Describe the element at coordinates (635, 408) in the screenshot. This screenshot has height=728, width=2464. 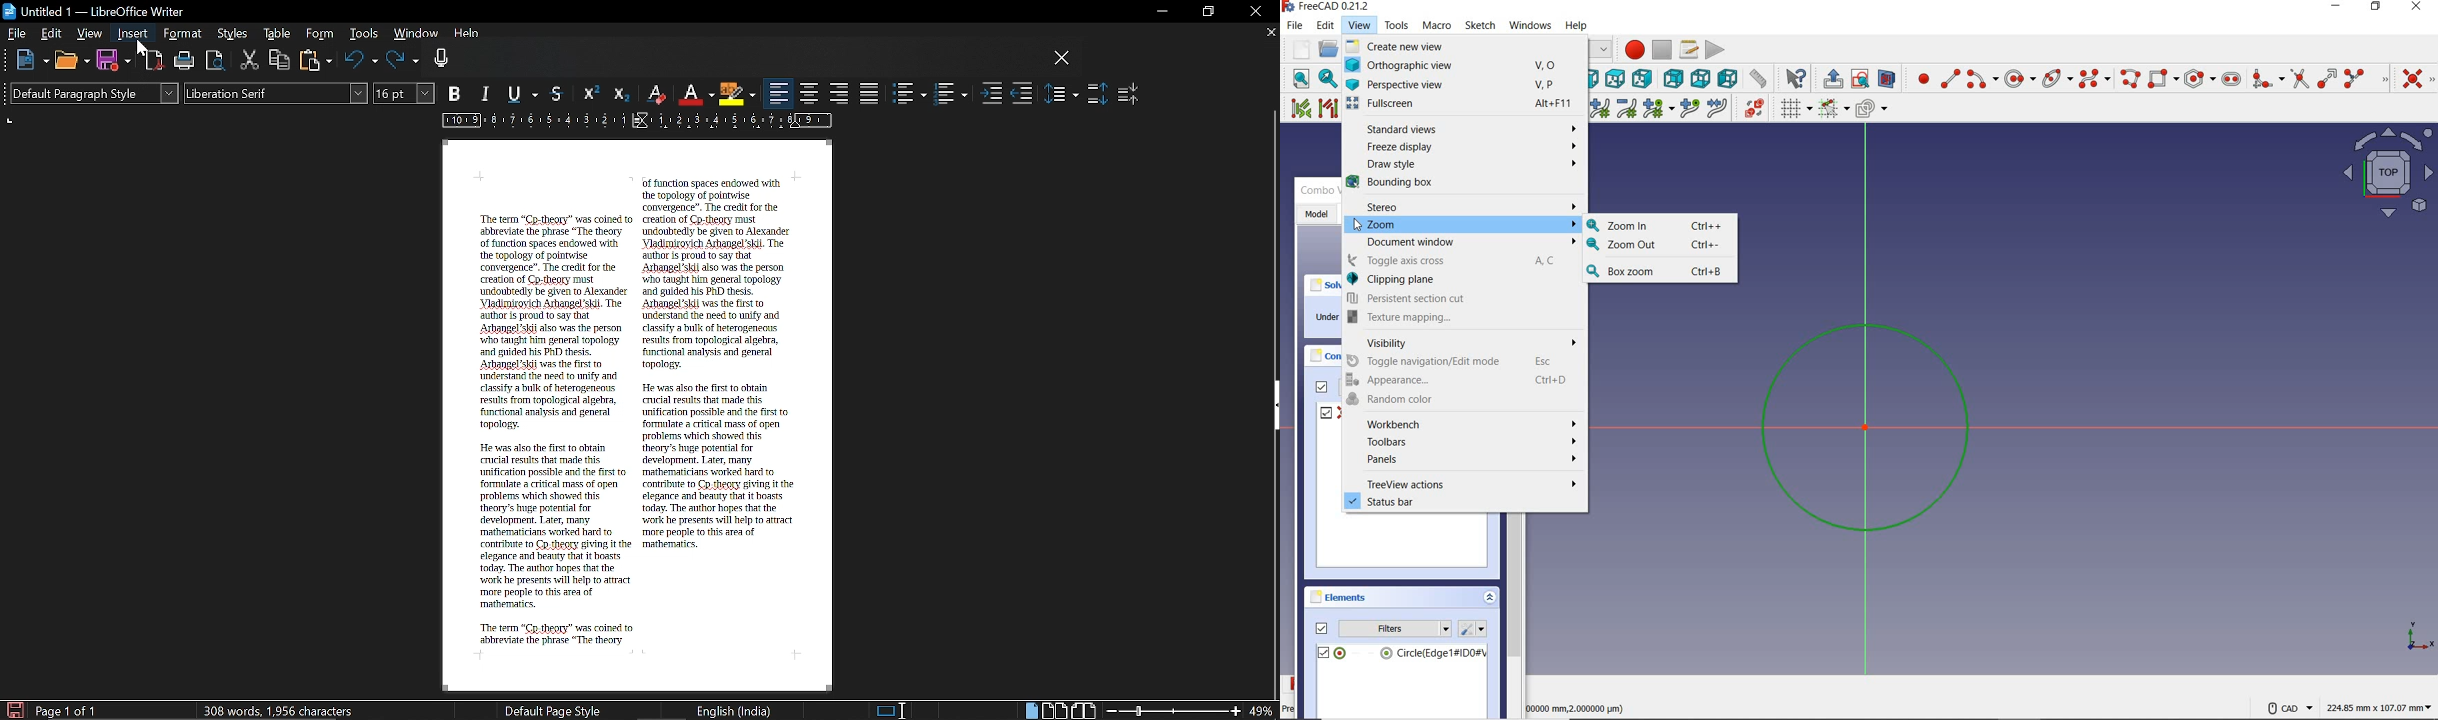
I see `The term "Cp-theory" was coined to abbreviate the phrase "The theory of function spaces endowed with the topology of pointwise convergence". The credit for the creation of Cp-theory must undoubtedly be given to Alexander Vladimirovich Arhangel'skil. The author is proud to say that Arhangel'skii also was the person who taught him general topology and guided his PhD thesis. Arbangel'skii was the first to understand the need to unify and classify a bulk of heterogeneous results from topological algebra, functional analysis and general topology.  He was also the first to obtain crucial results that made this unification possible and the first to formulate a critical mass of open problems which showed this theory's huge potential for development. I ater, many mathematicians worked hard to contribute to Co theory giving it the elegance and beauty that it boasts today. The author hopes that the work he presents will help to attract more people to this area of mathematics.  The term "Cp theory" was coined to abbreviate the phrase "The theory  of function spaces endowed with the topology of pointwise convergence". The credit for the creation of Cp theory must undoubtedly be given to Alexander Vladimirovich Arbangel'skil. The author is proud to say that Arbangel'skii also was the person who taught him general topology and guided his PhD thesis. Arbangel'skil was the first to understand the need to unify and classify a bulk of herogeneous results from topological algebra, functional analysis and general topology.  He was also the first to obtain crucial results that made this unification possible and the first to formulate a critical mass of open problems which showed this theory's huge potential for development. Later, many mathematicians worked hard to contribute to Co theory giving it the elegance and beauty that it boasts today. The author hopes that the work he presents will help to attract more people to this area of mathematics.` at that location.